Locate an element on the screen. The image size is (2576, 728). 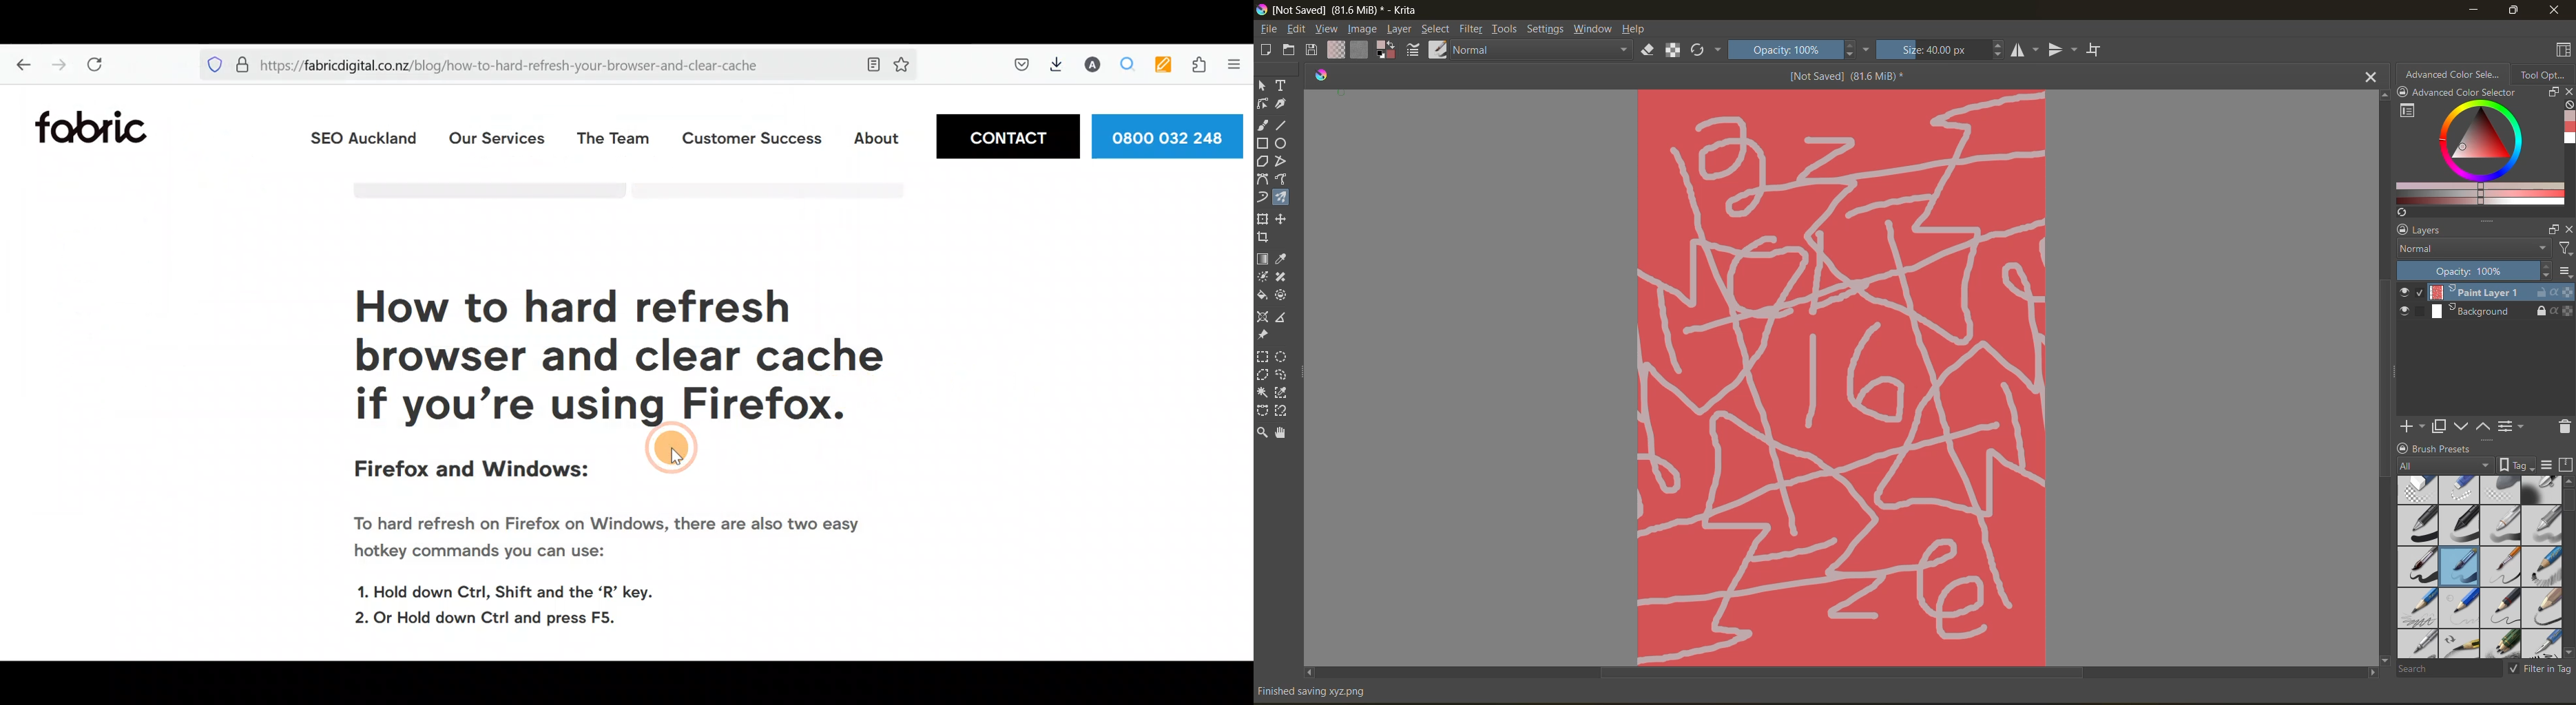
search is located at coordinates (2449, 668).